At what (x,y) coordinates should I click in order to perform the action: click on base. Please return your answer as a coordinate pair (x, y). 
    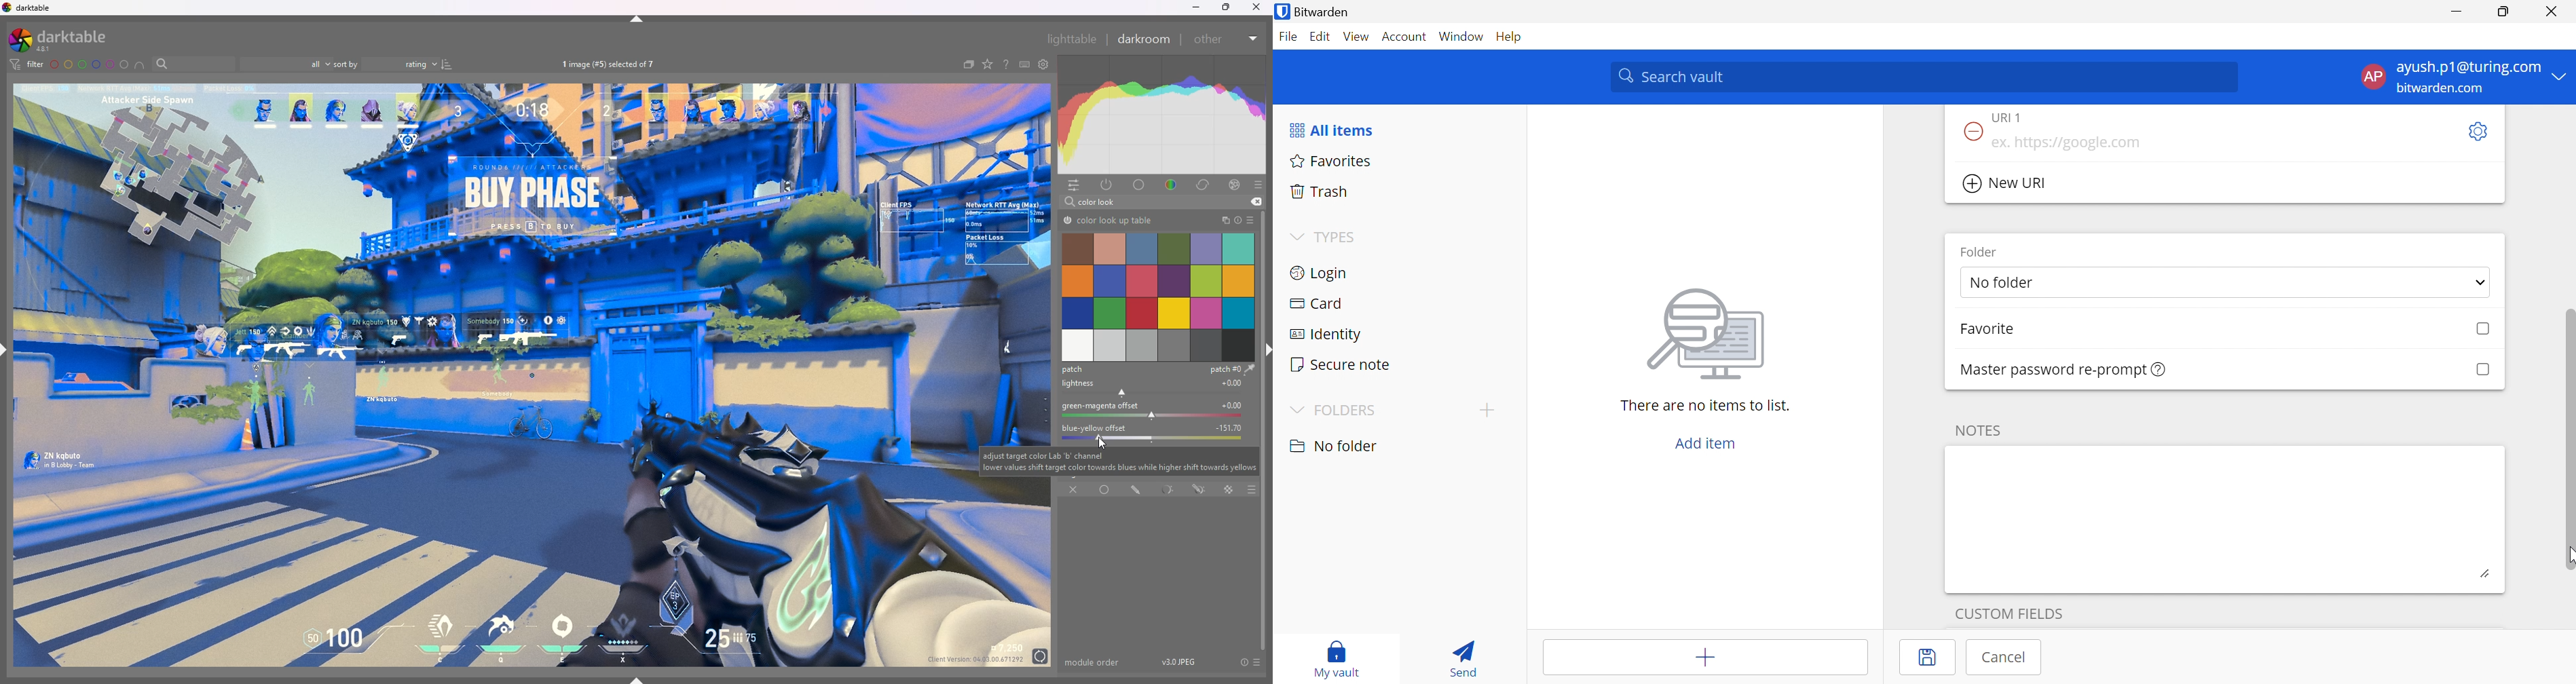
    Looking at the image, I should click on (1141, 184).